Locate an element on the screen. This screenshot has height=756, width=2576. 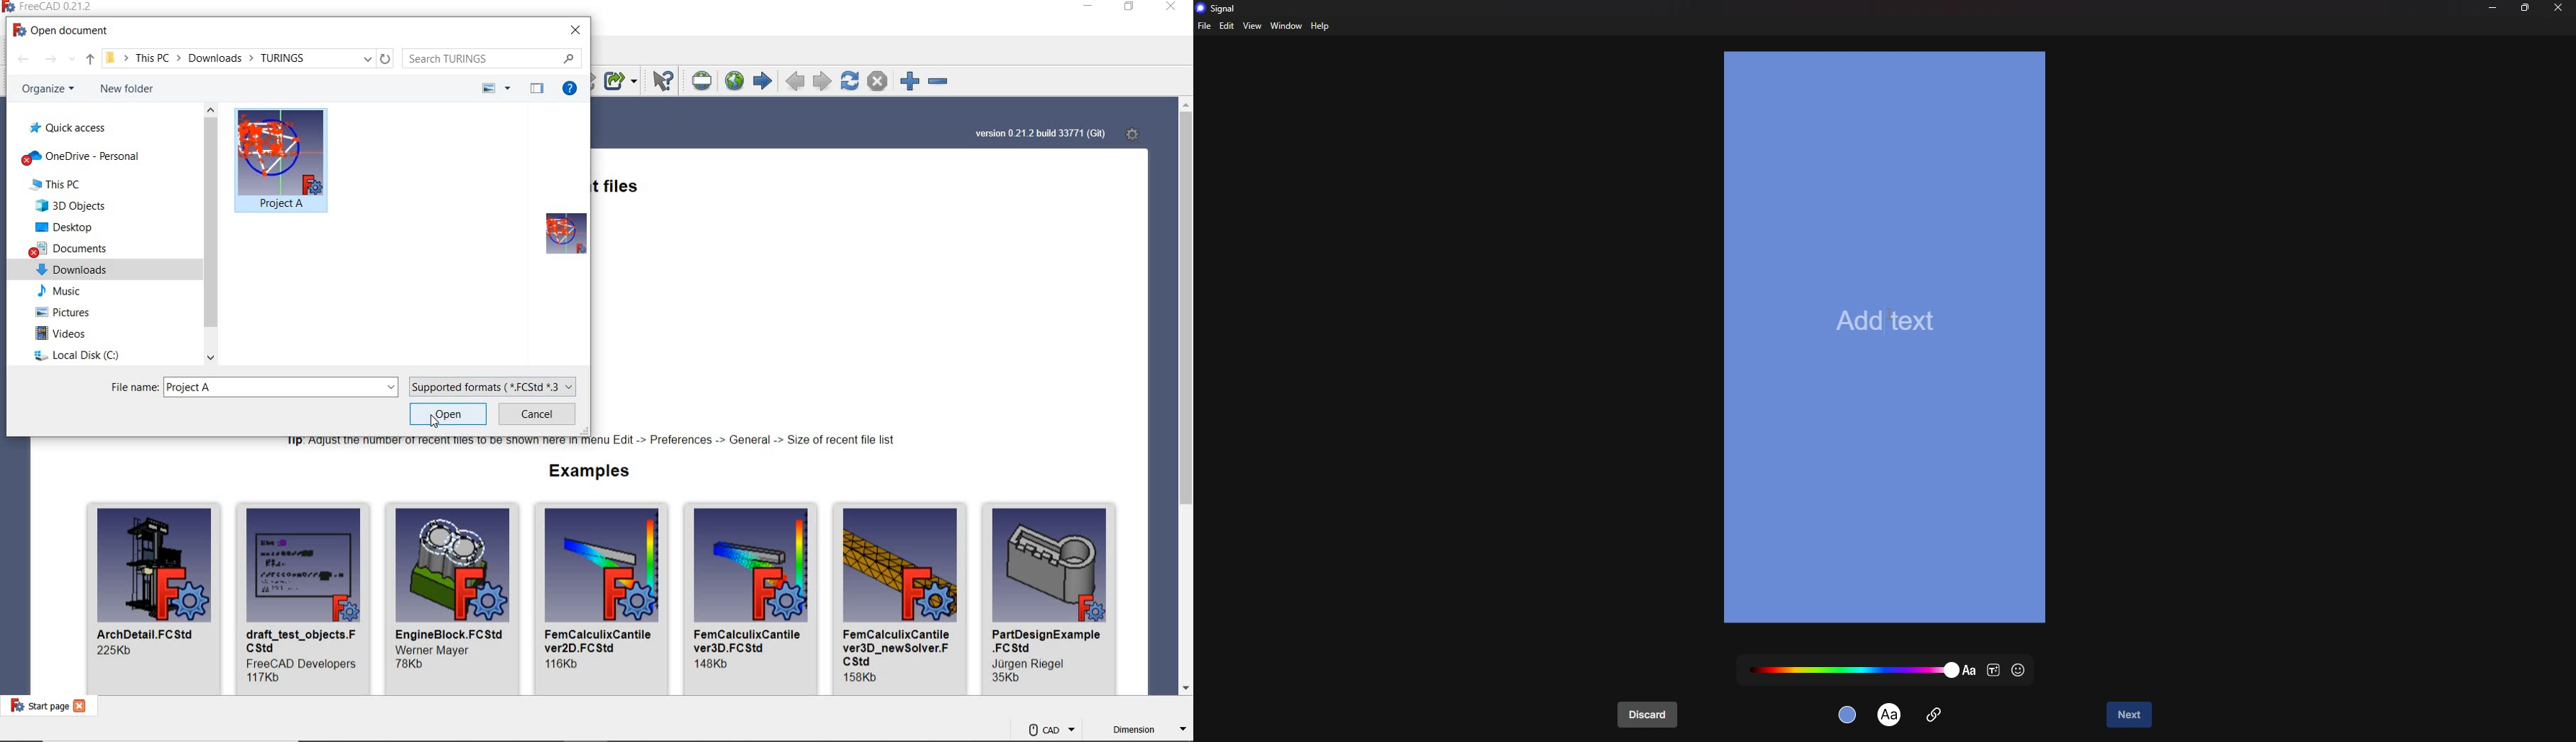
image is located at coordinates (1050, 566).